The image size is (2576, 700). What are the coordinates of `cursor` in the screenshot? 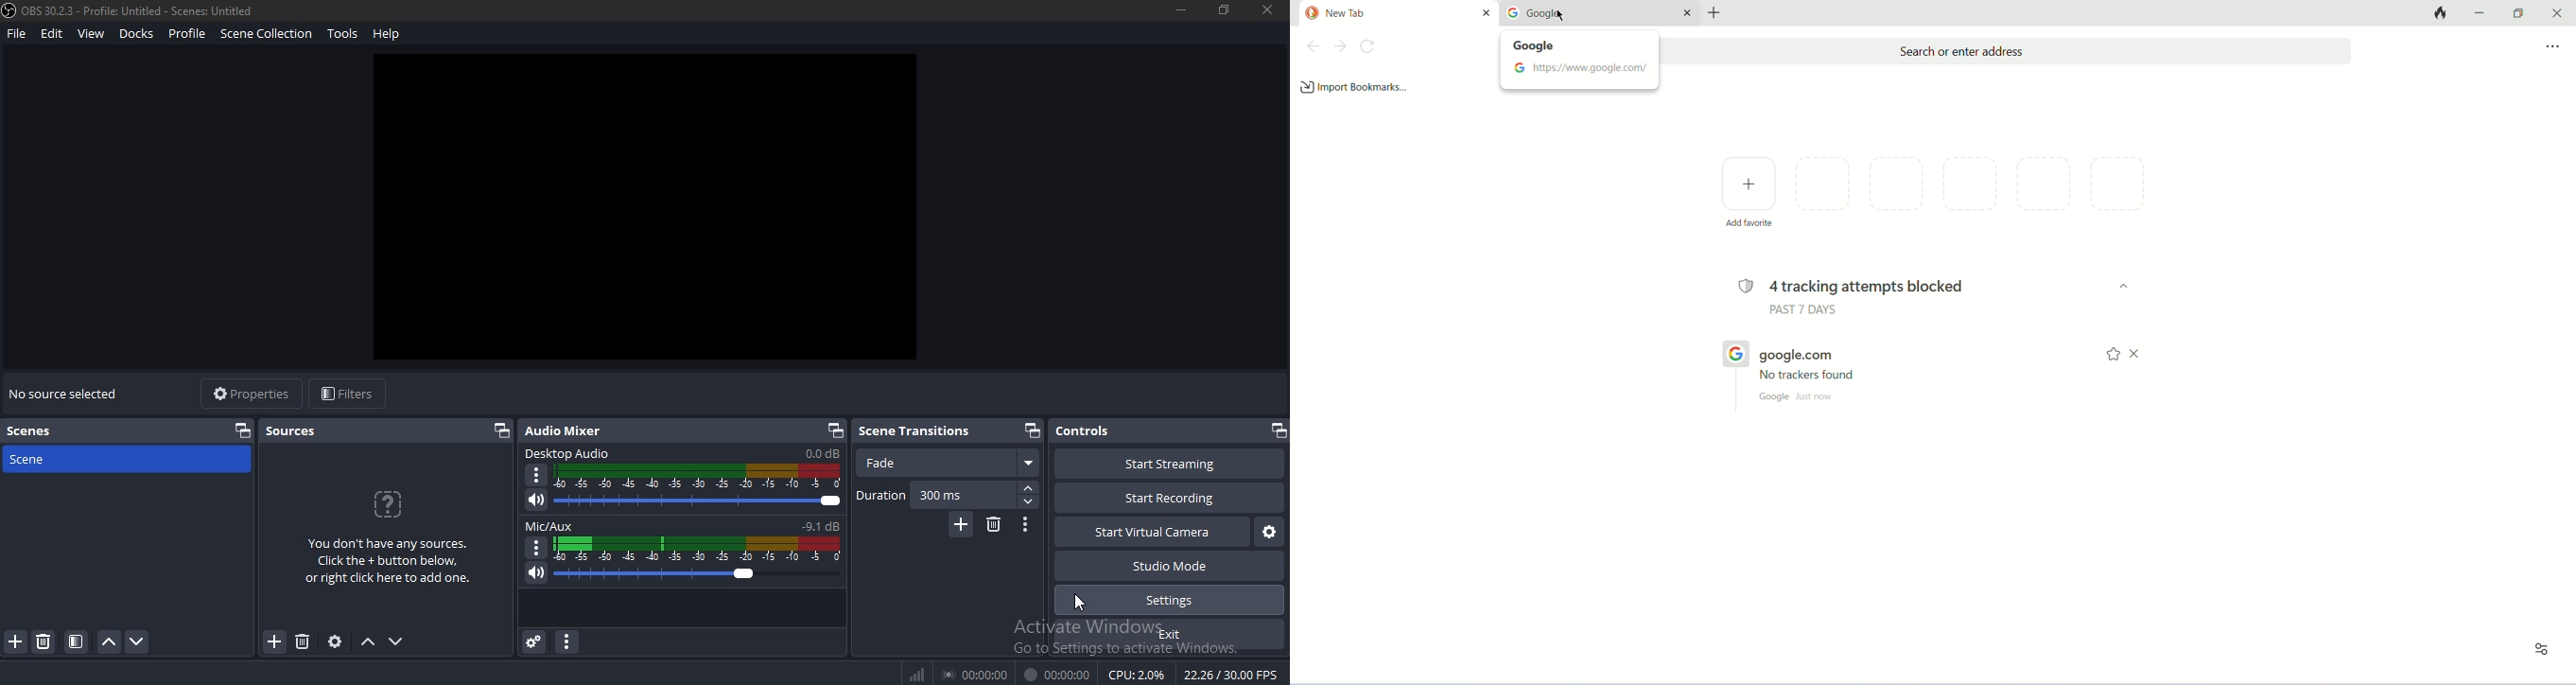 It's located at (1079, 607).